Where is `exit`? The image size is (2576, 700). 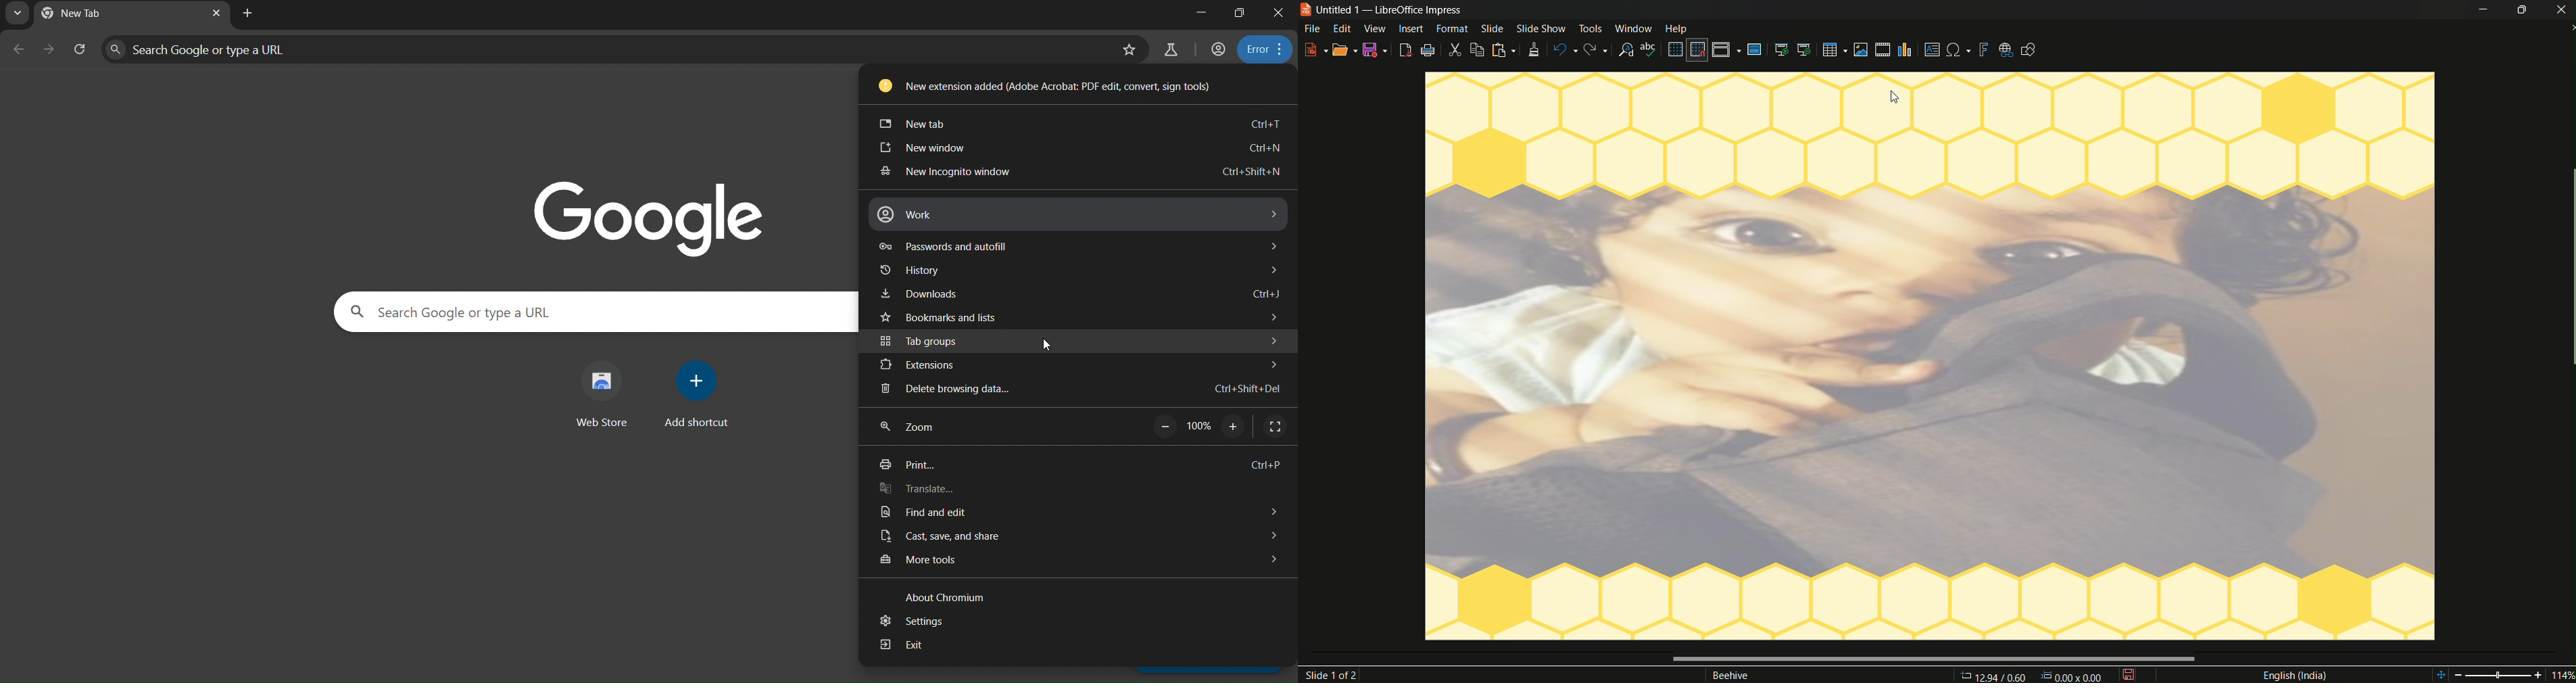
exit is located at coordinates (1076, 647).